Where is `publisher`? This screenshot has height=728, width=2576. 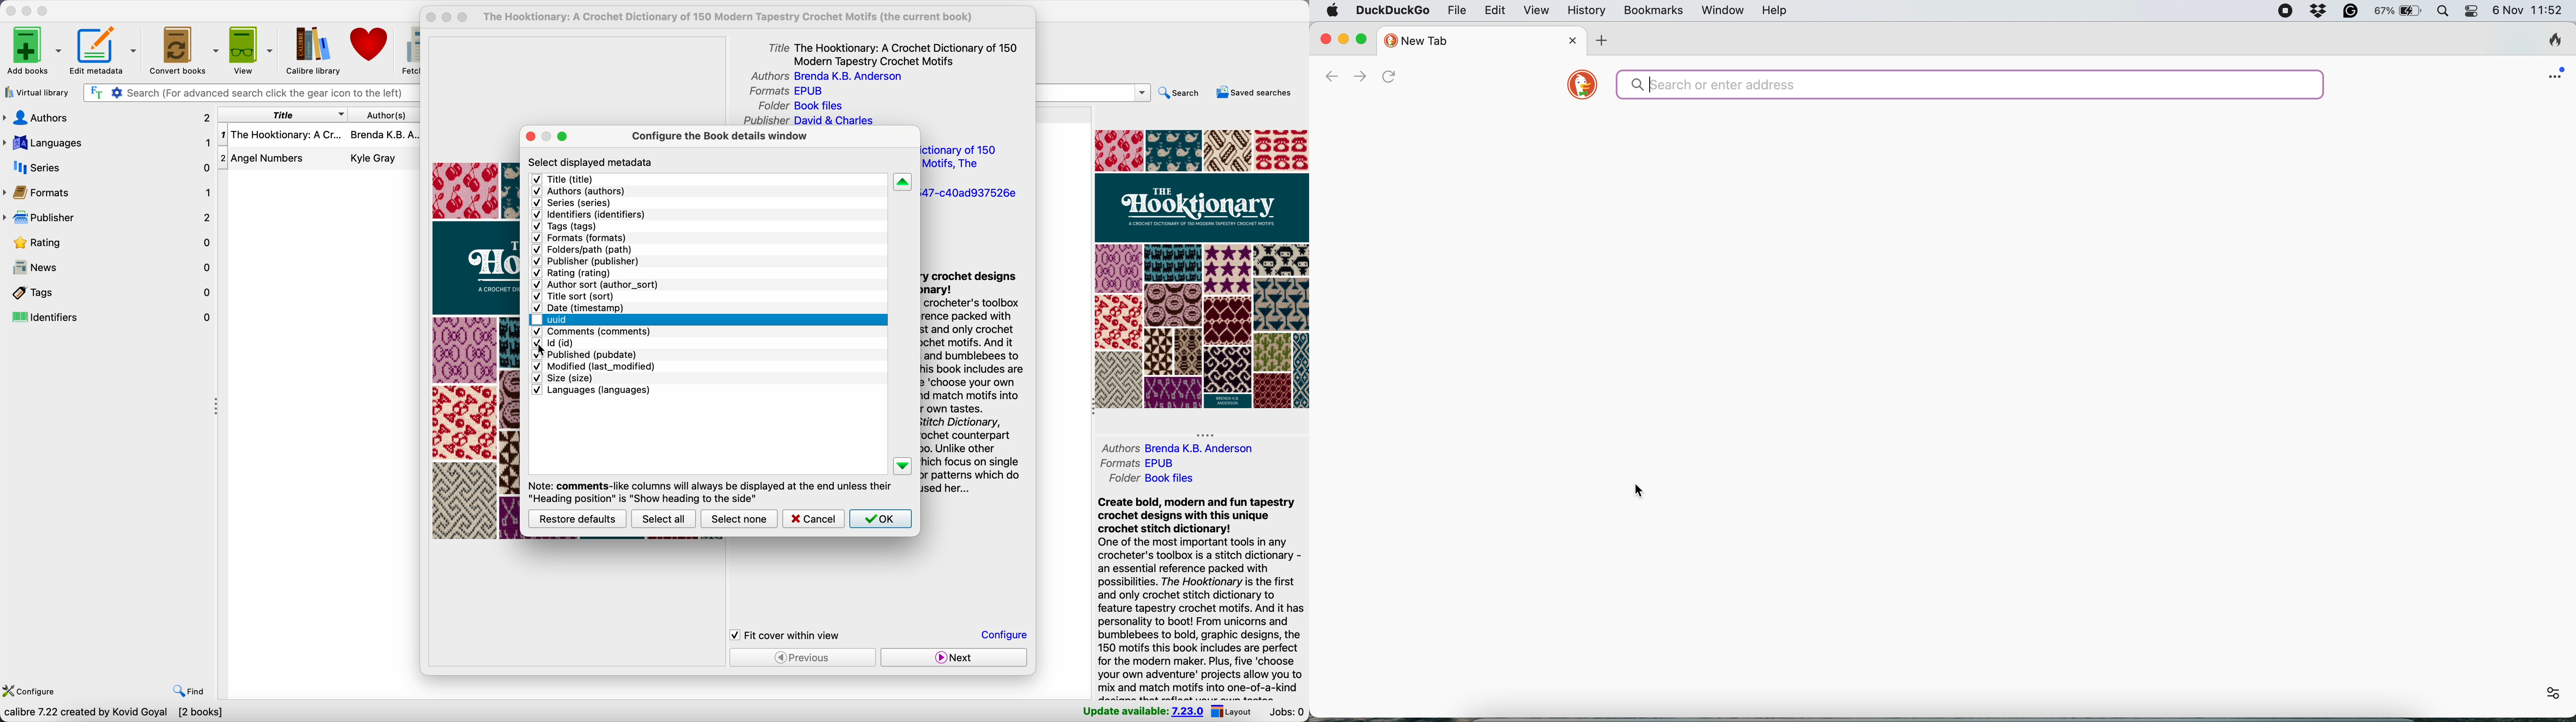
publisher is located at coordinates (808, 121).